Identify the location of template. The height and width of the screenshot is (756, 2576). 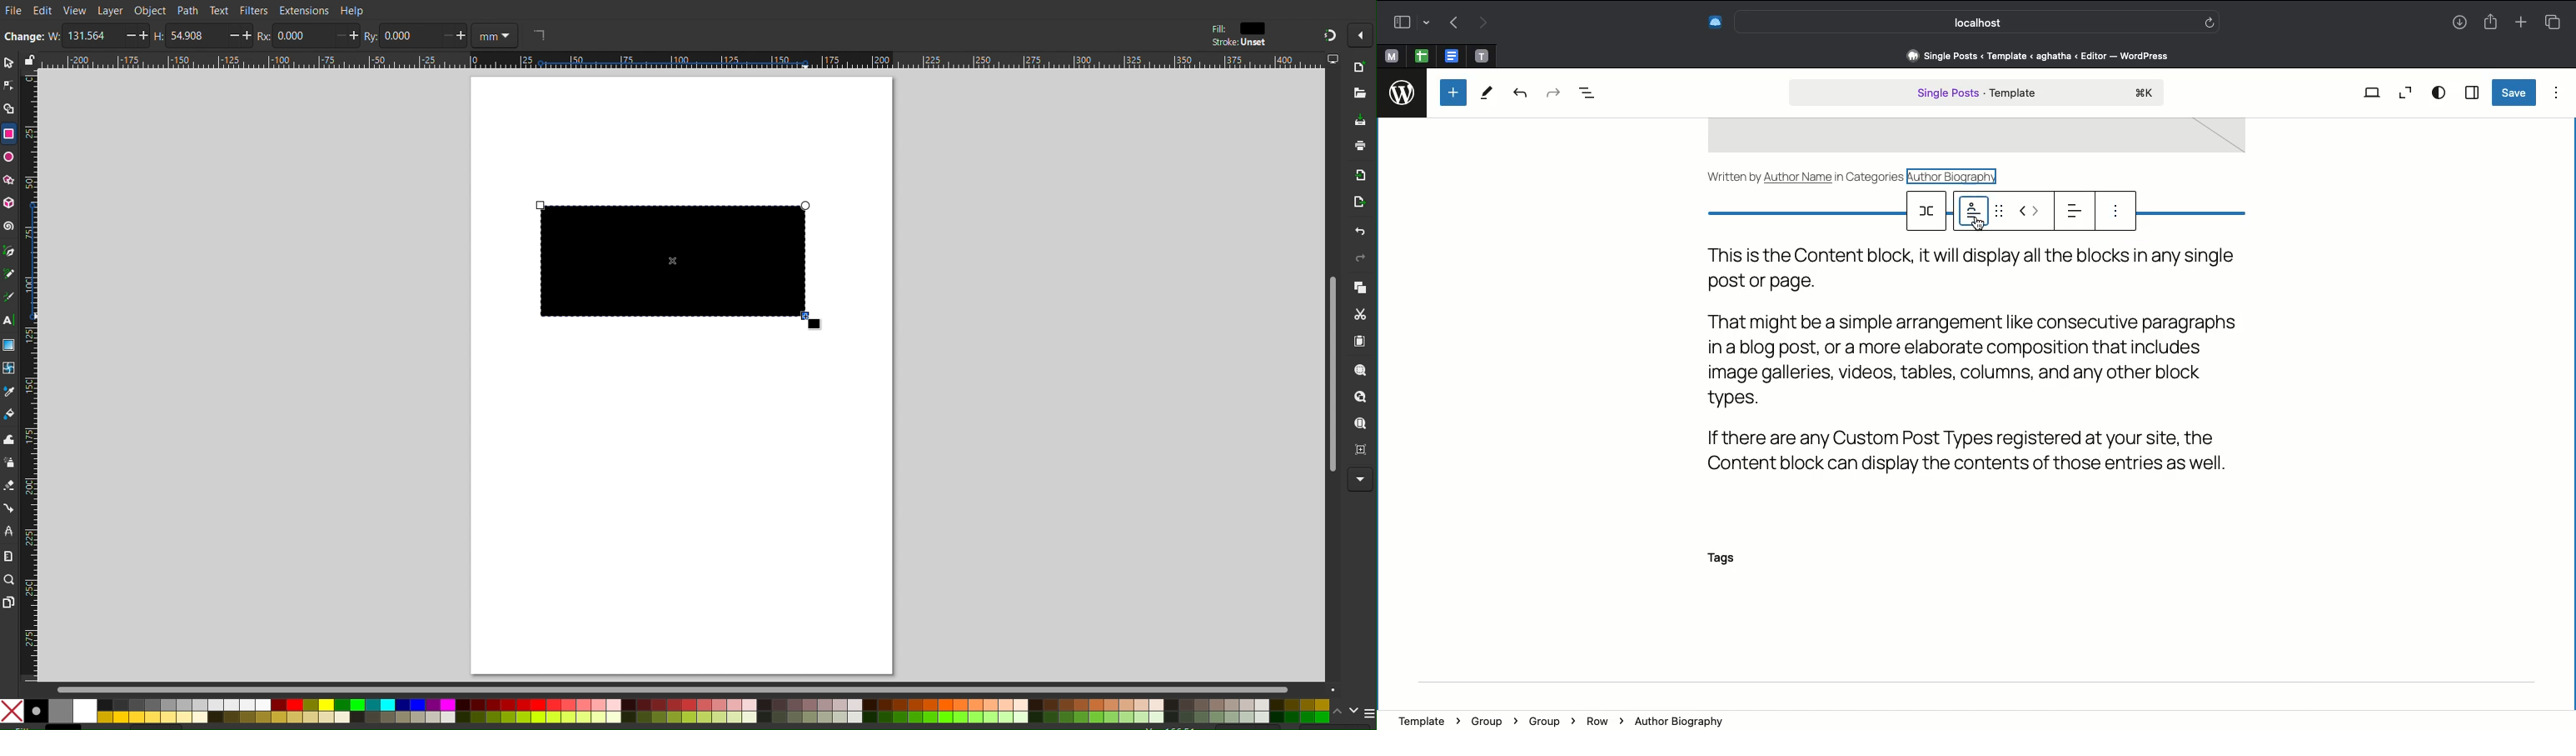
(1428, 716).